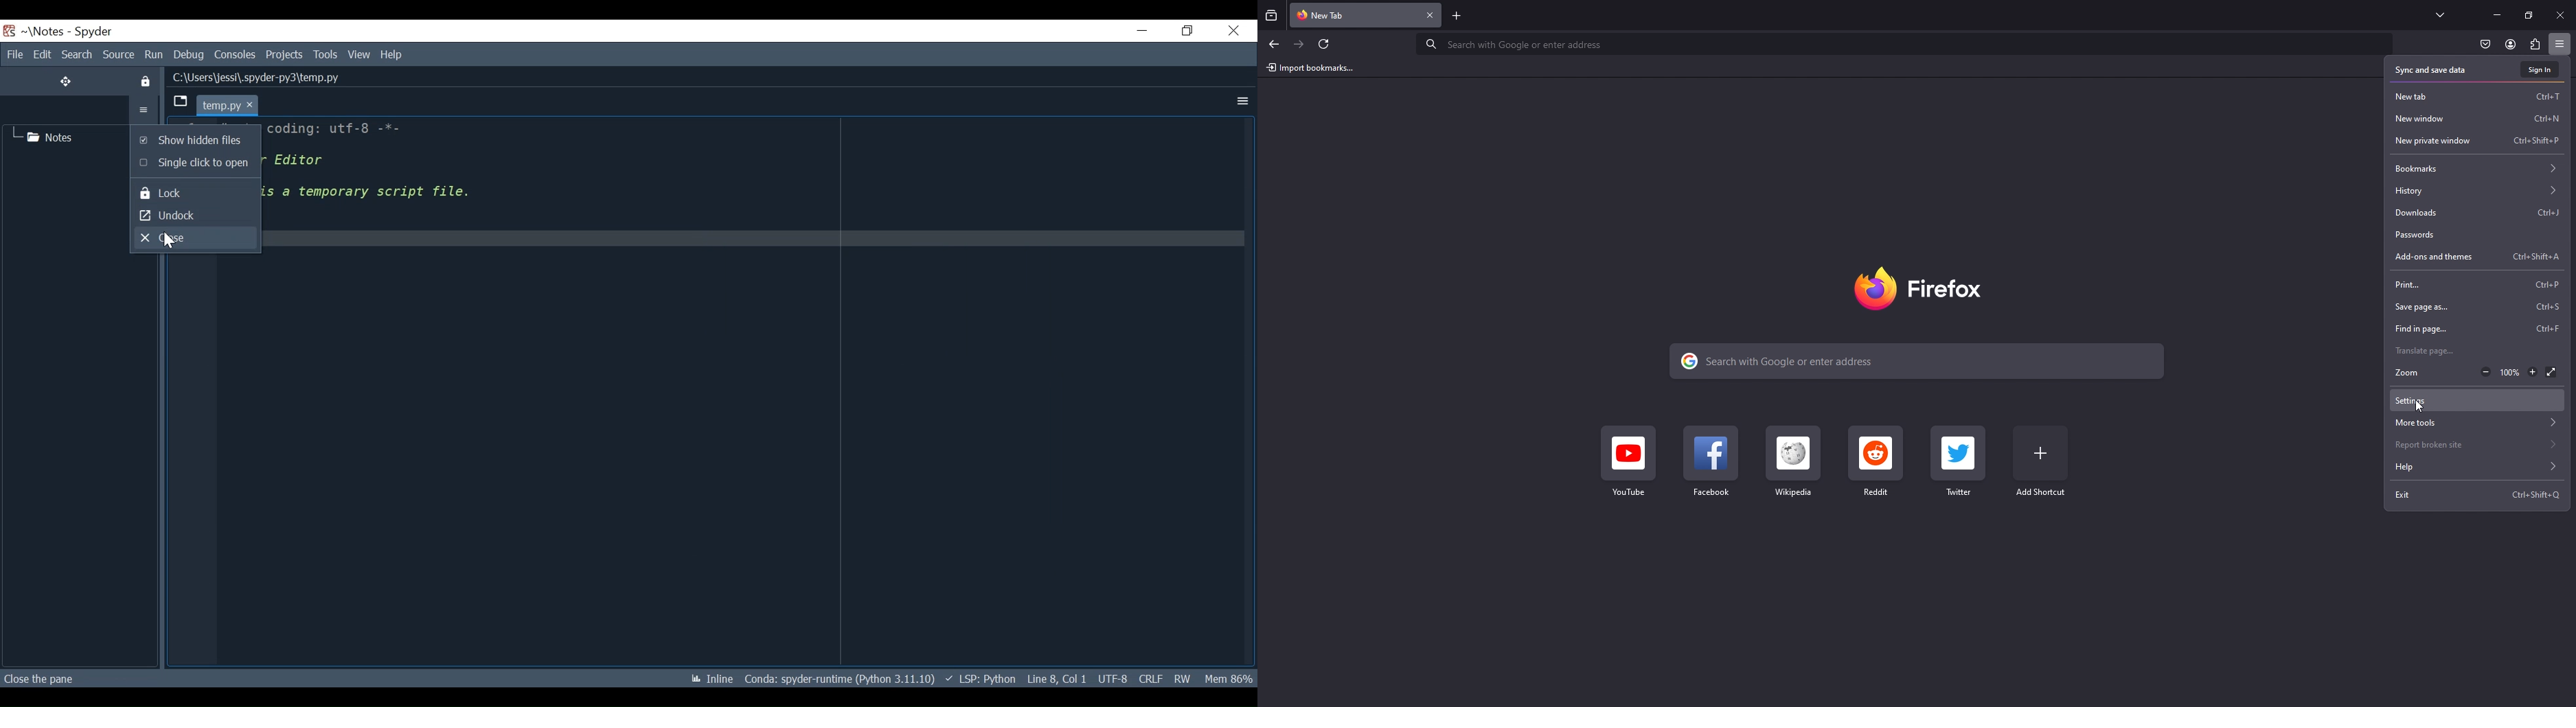 Image resolution: width=2576 pixels, height=728 pixels. I want to click on Minimize, so click(1143, 29).